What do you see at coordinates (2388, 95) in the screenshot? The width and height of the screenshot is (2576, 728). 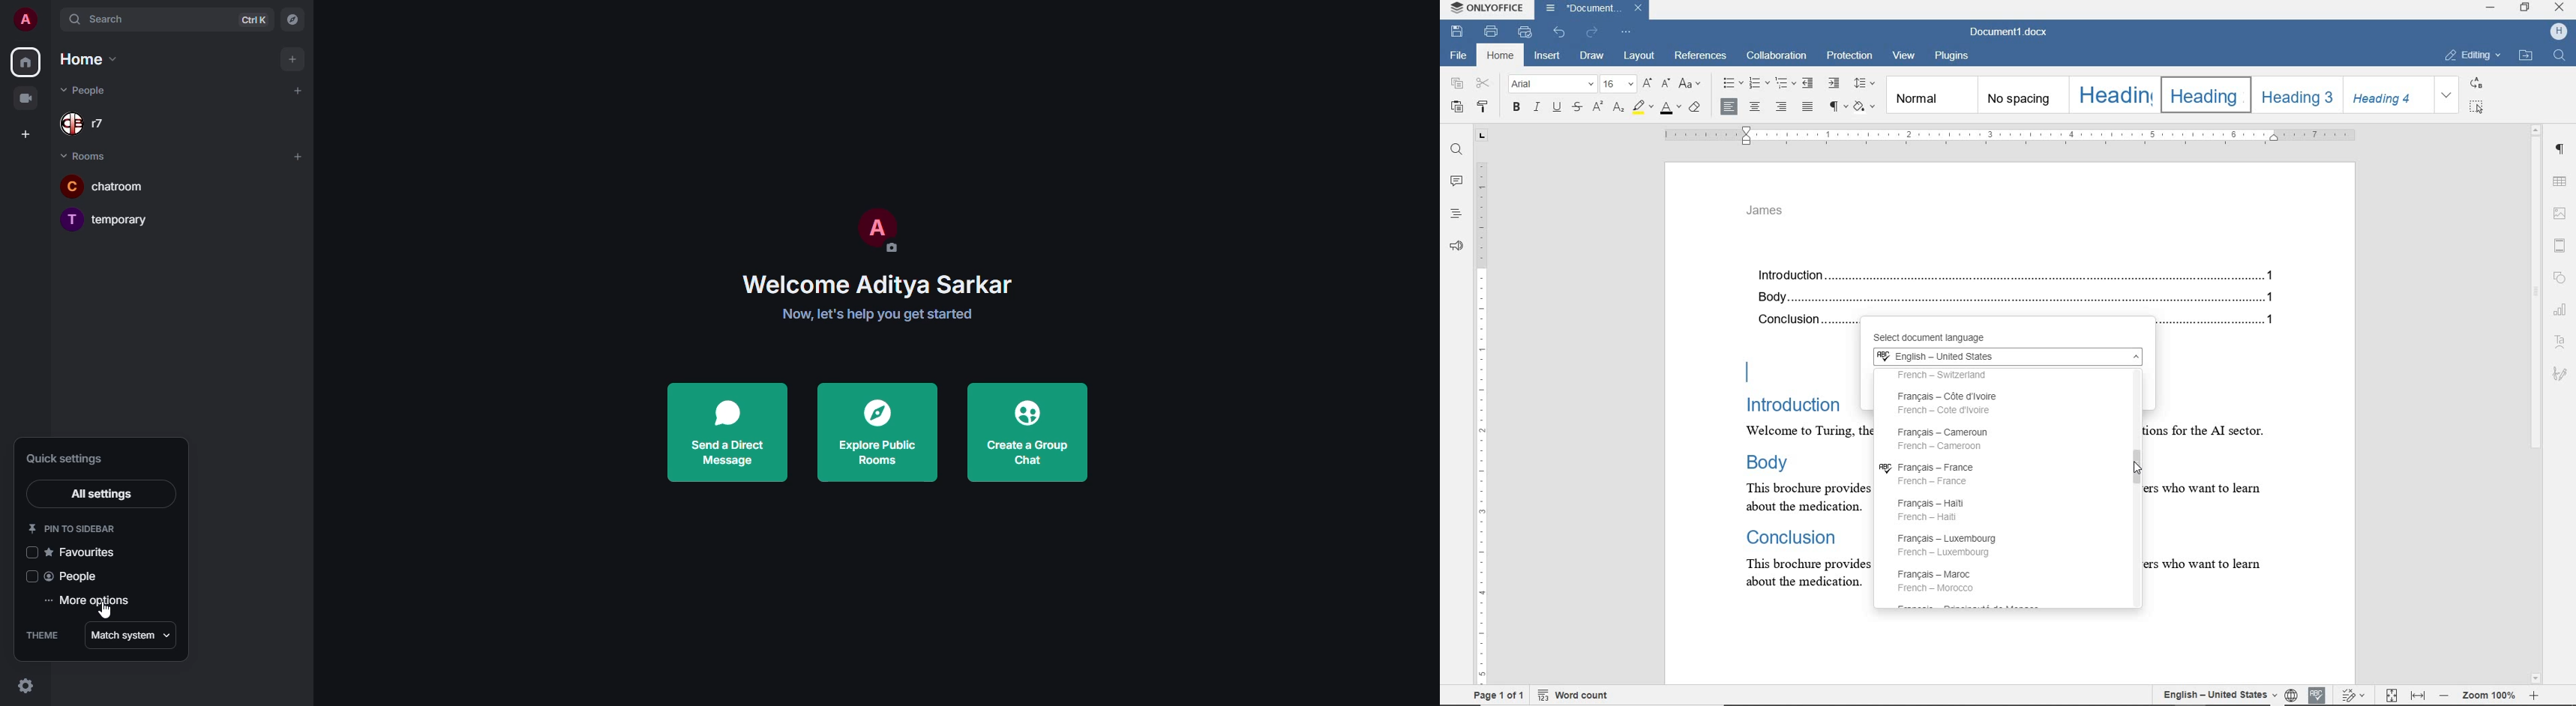 I see `Heading 4` at bounding box center [2388, 95].